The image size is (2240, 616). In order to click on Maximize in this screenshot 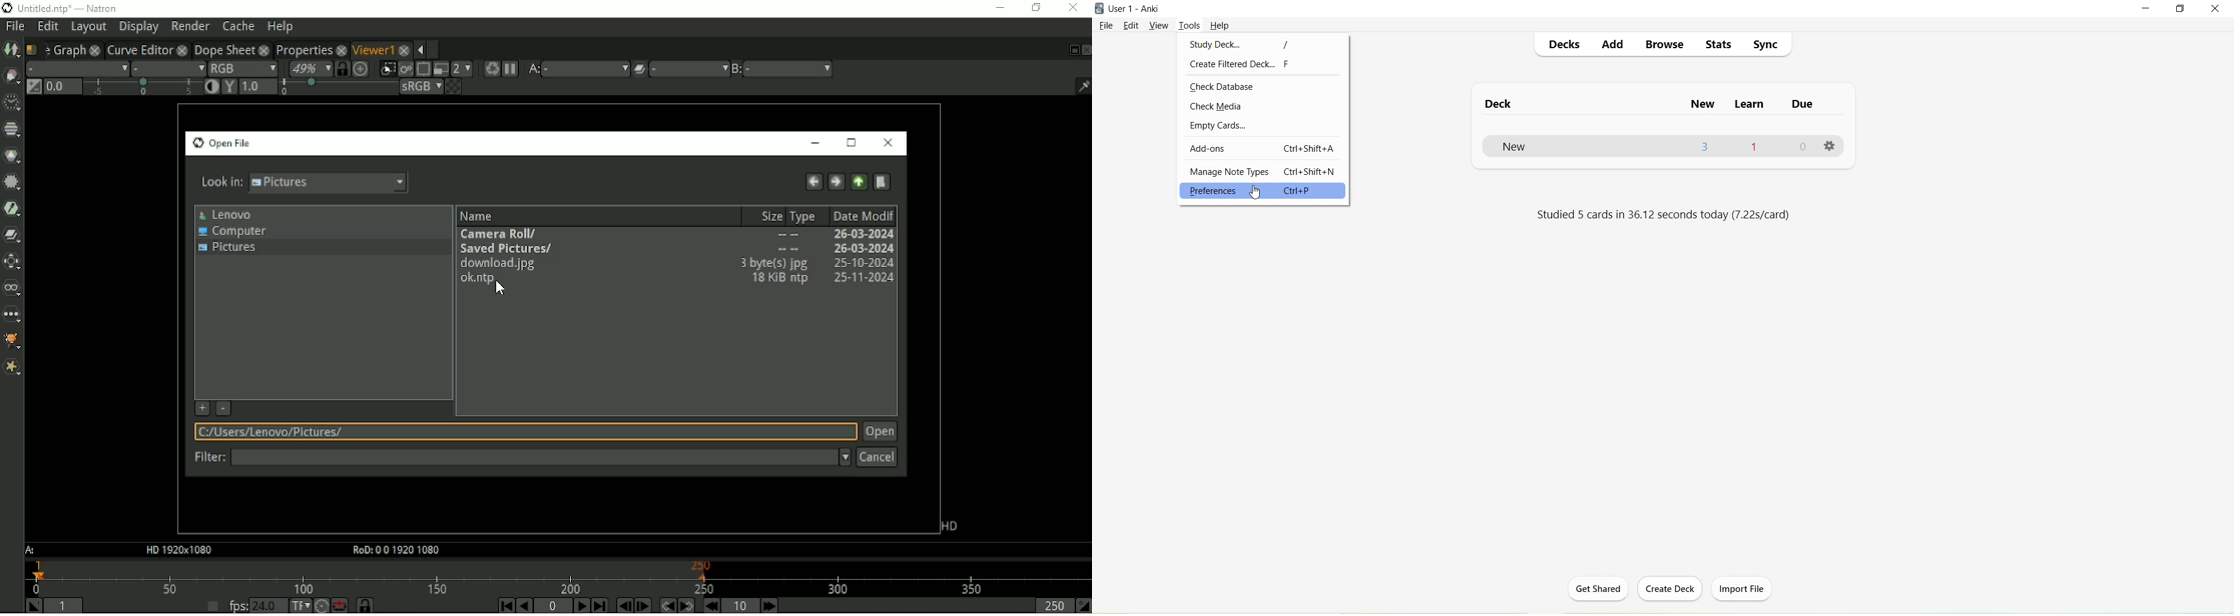, I will do `click(2184, 10)`.